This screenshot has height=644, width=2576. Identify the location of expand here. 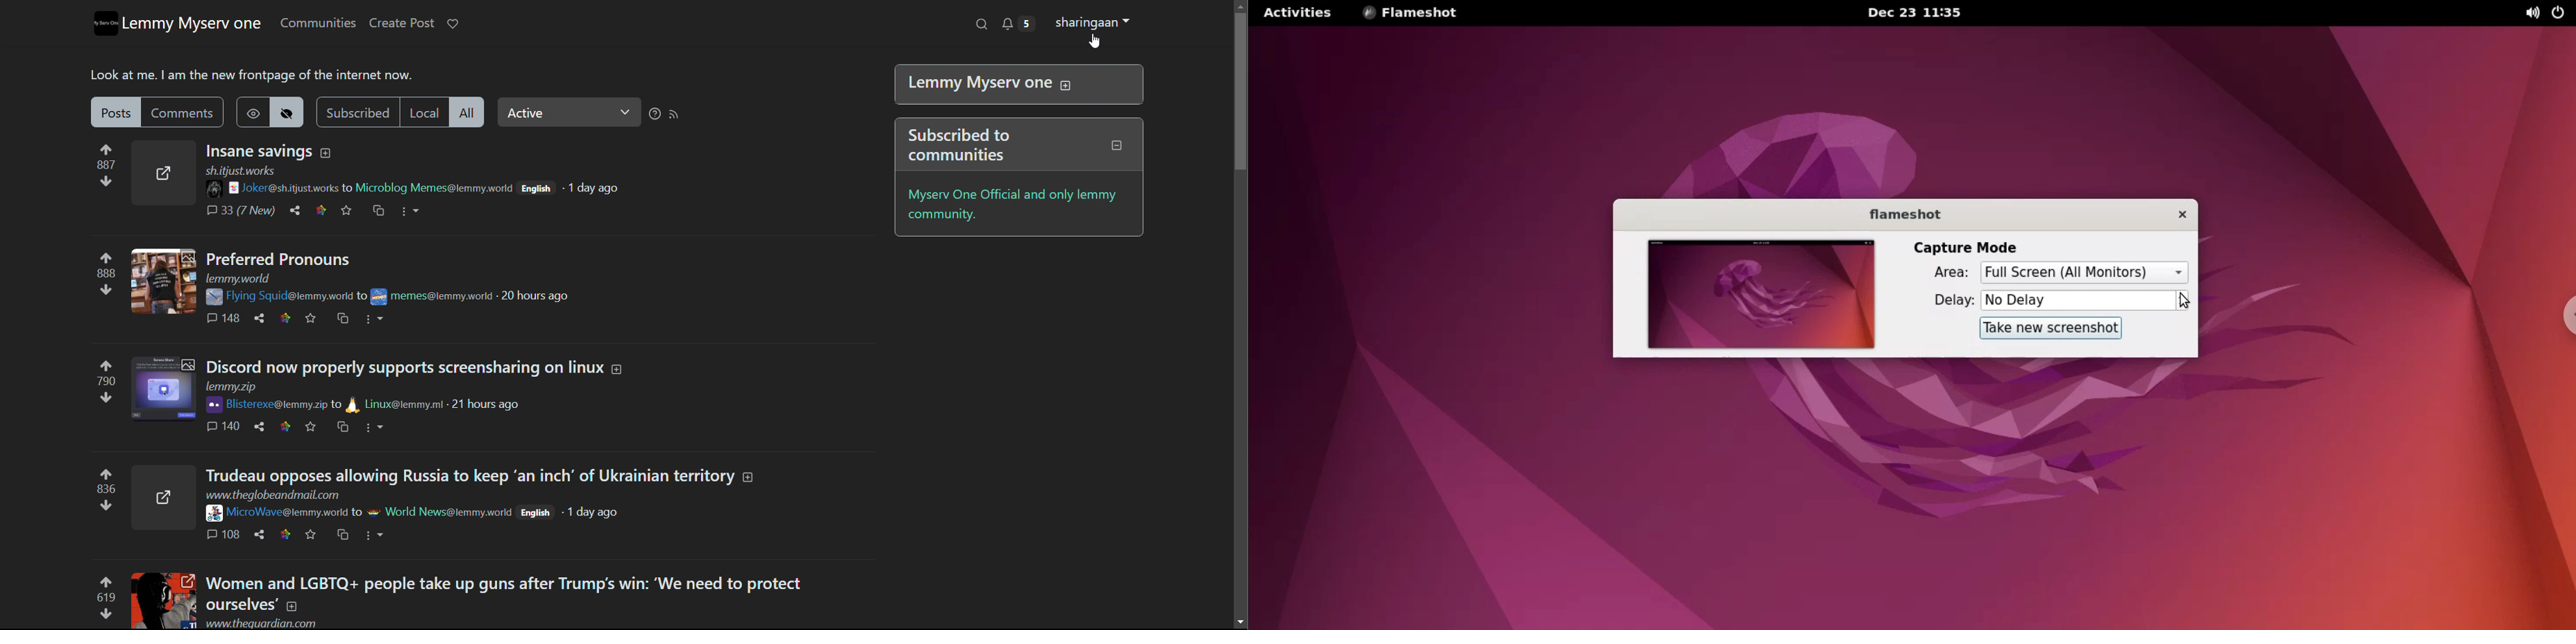
(163, 281).